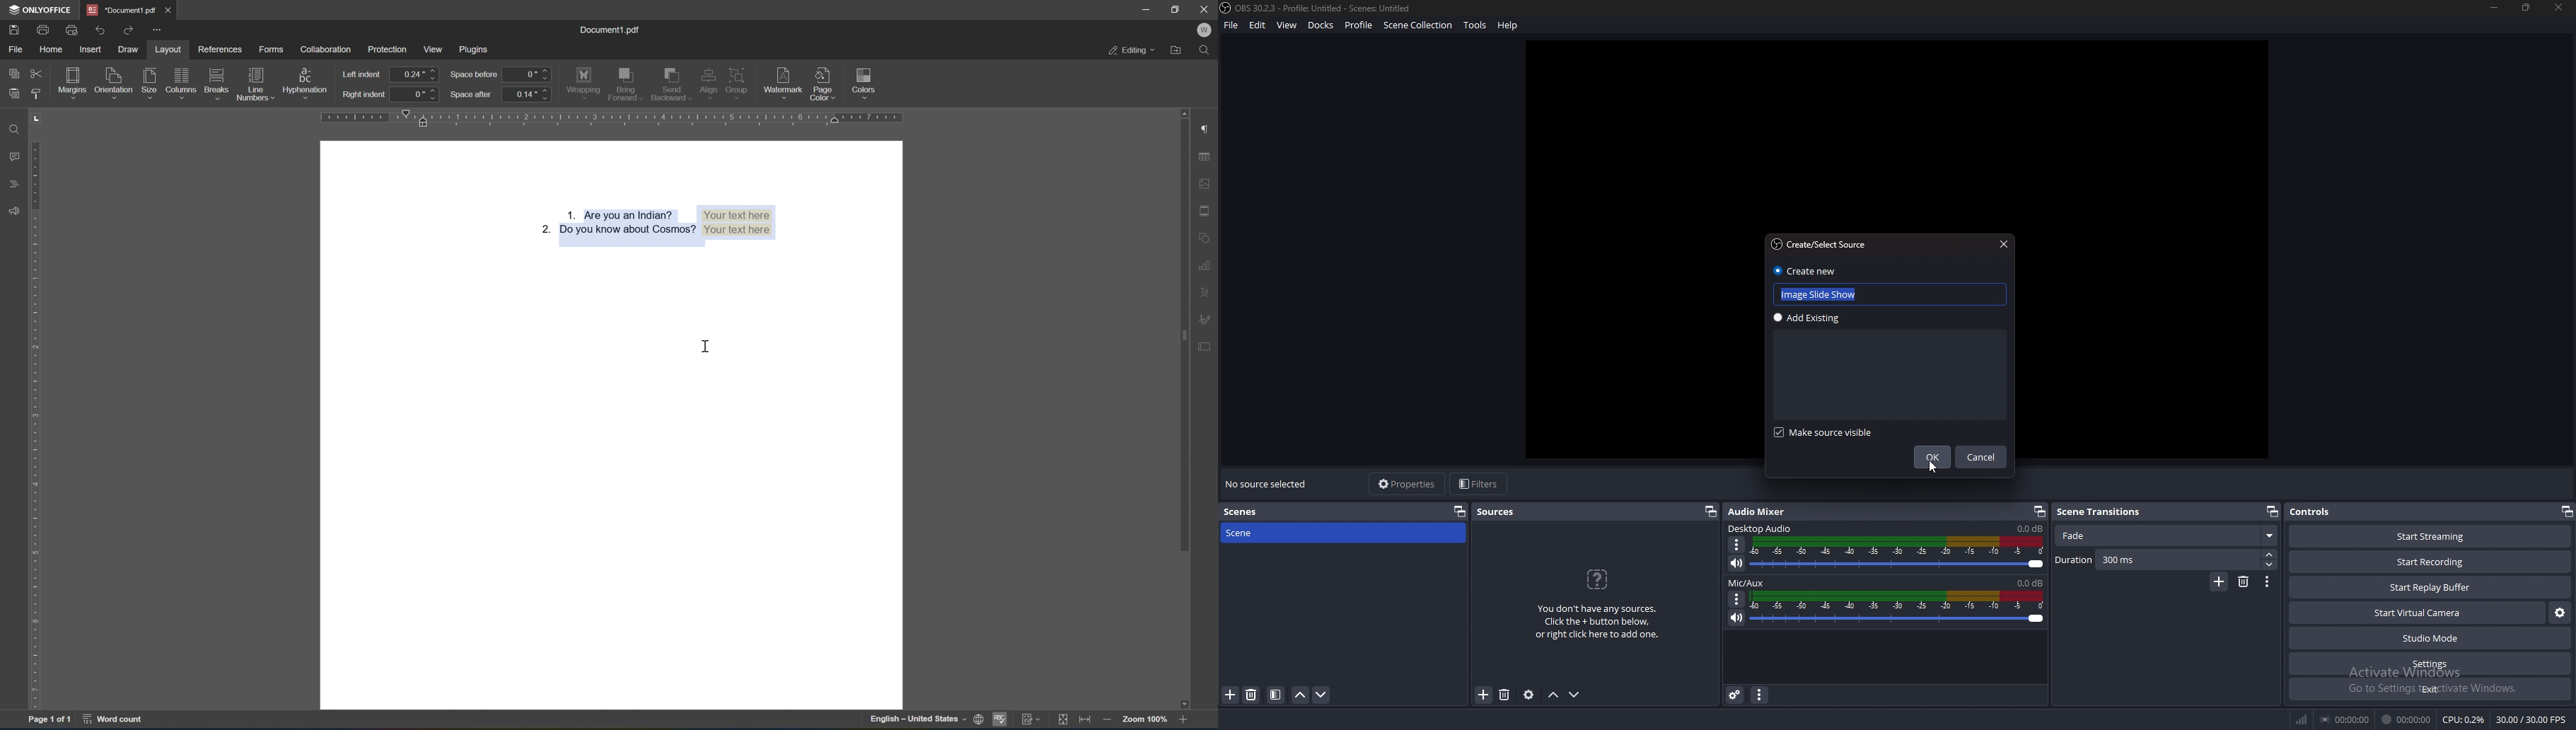 The width and height of the screenshot is (2576, 756). Describe the element at coordinates (1144, 721) in the screenshot. I see `zoom 100%` at that location.